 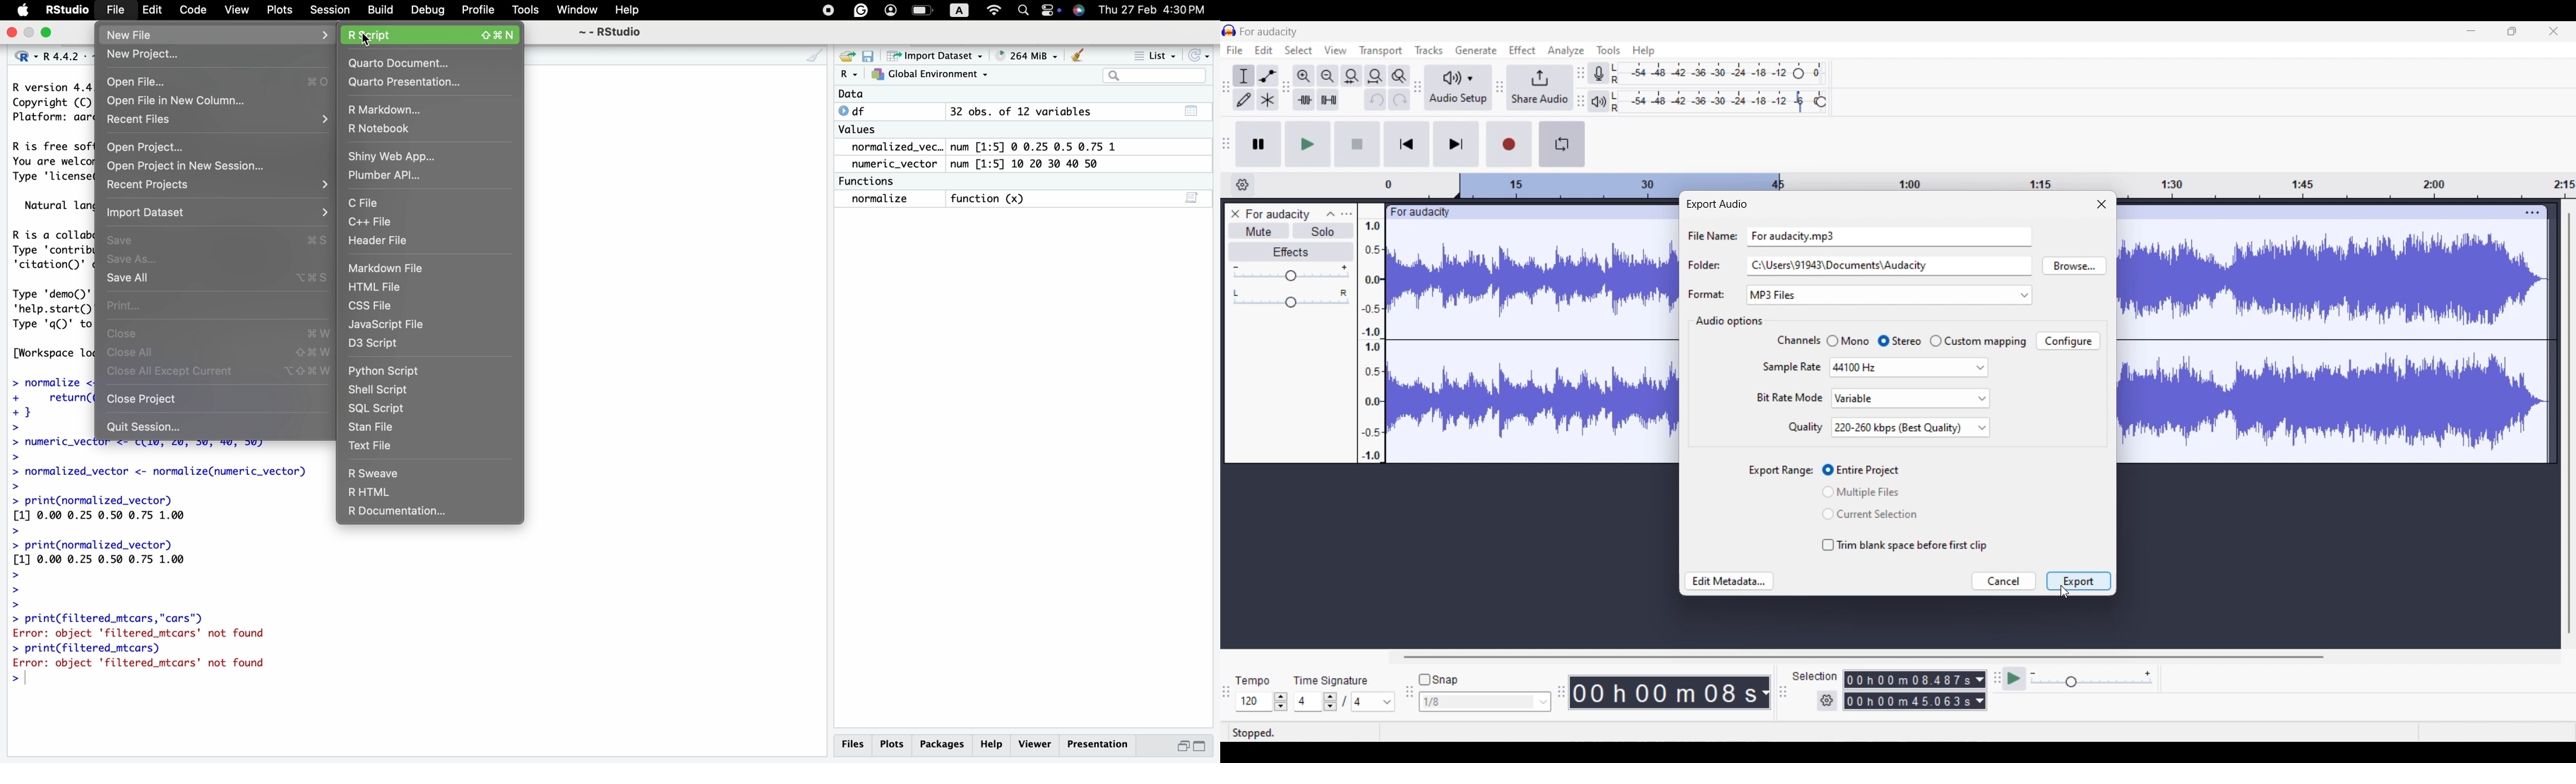 I want to click on Collapse, so click(x=1331, y=214).